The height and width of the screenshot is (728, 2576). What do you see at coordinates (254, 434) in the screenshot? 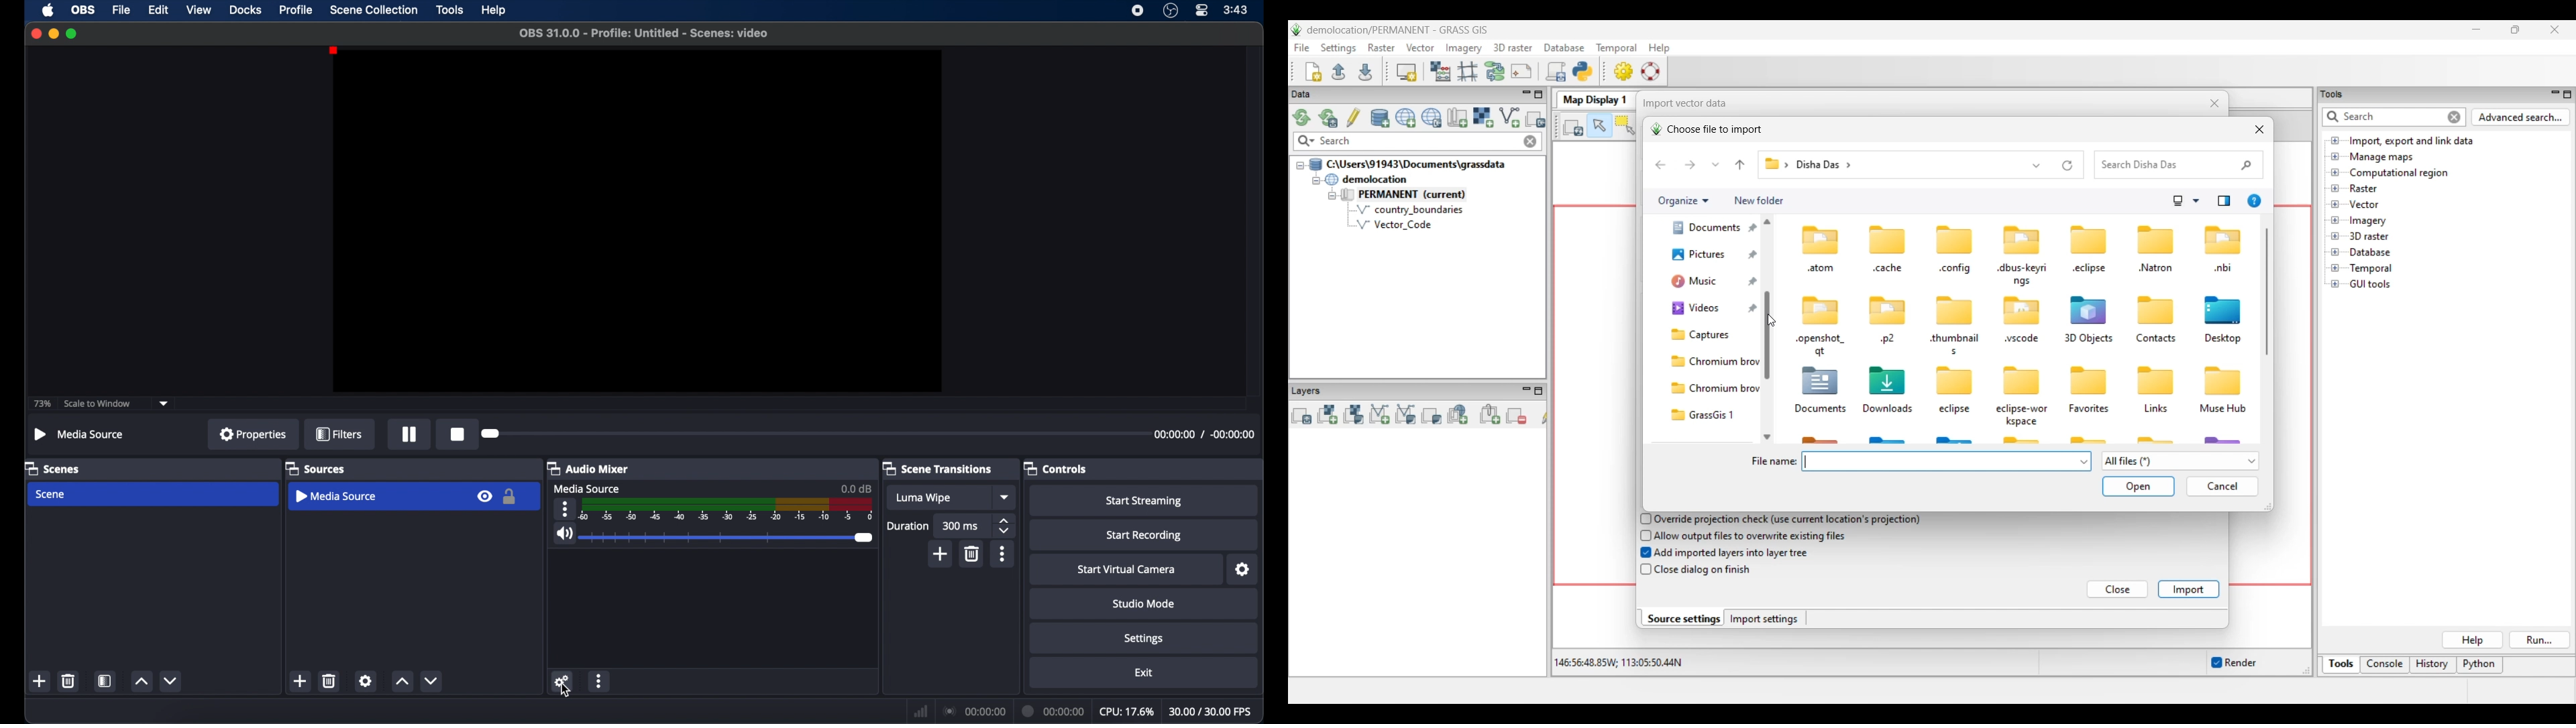
I see `properties` at bounding box center [254, 434].